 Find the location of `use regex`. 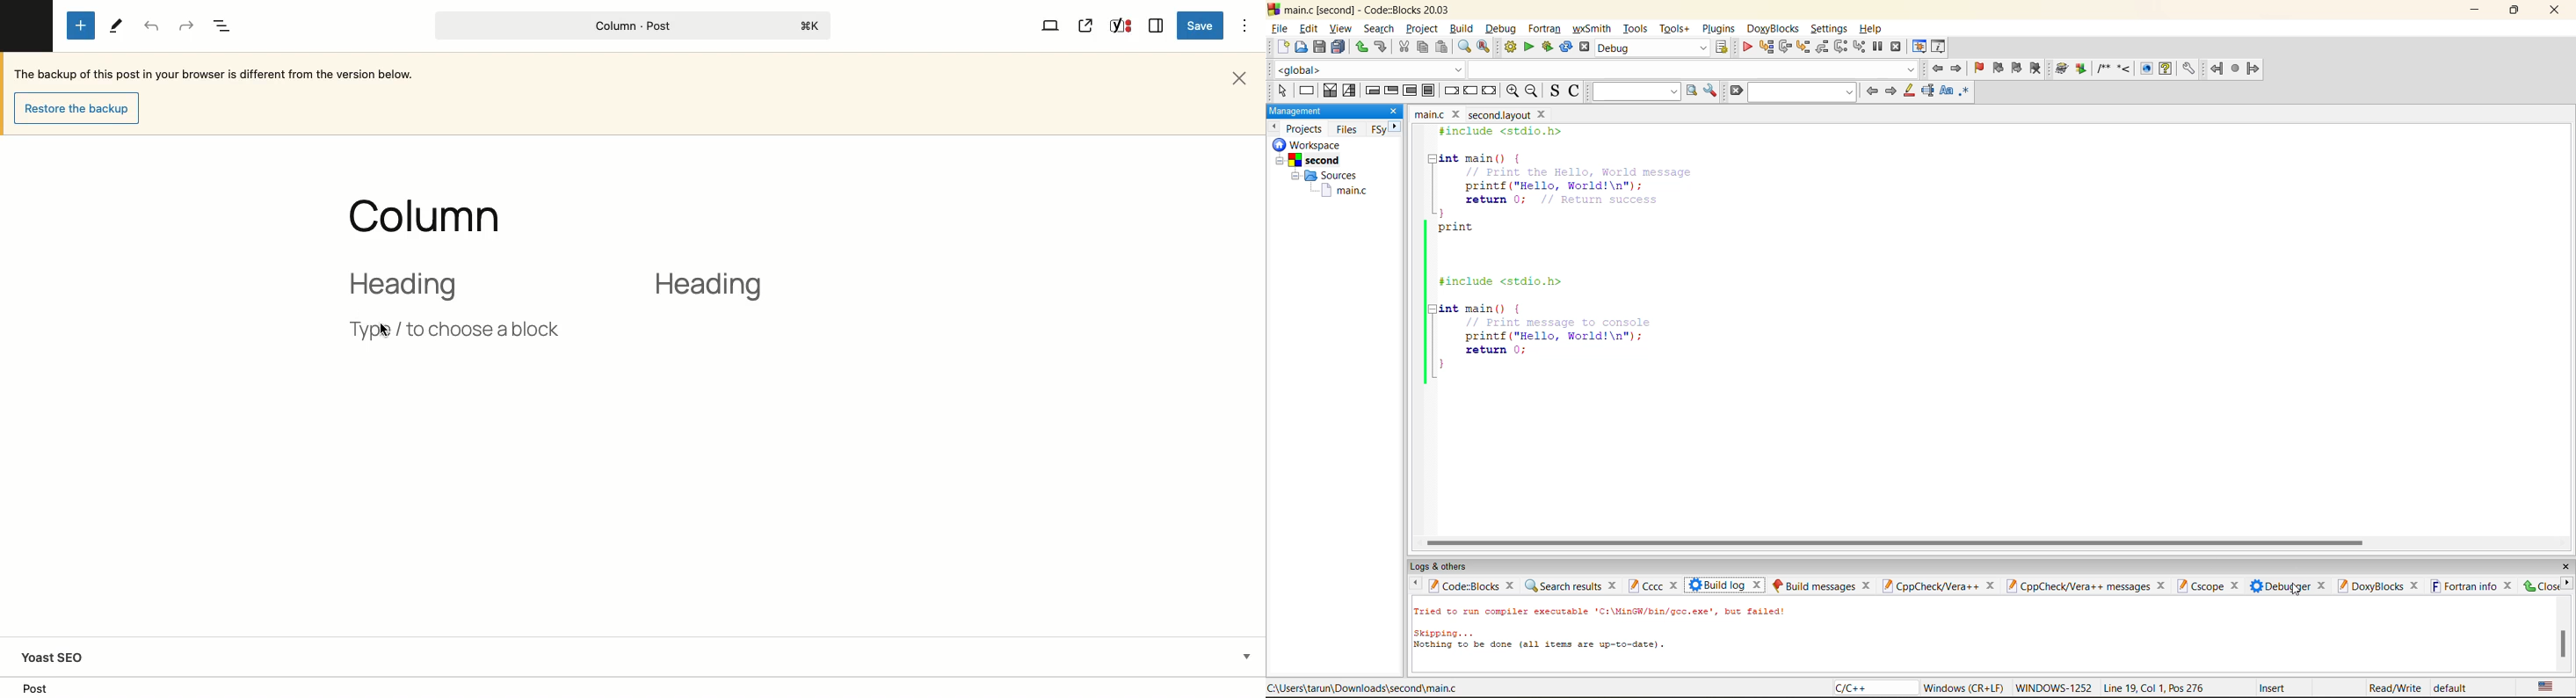

use regex is located at coordinates (1965, 94).